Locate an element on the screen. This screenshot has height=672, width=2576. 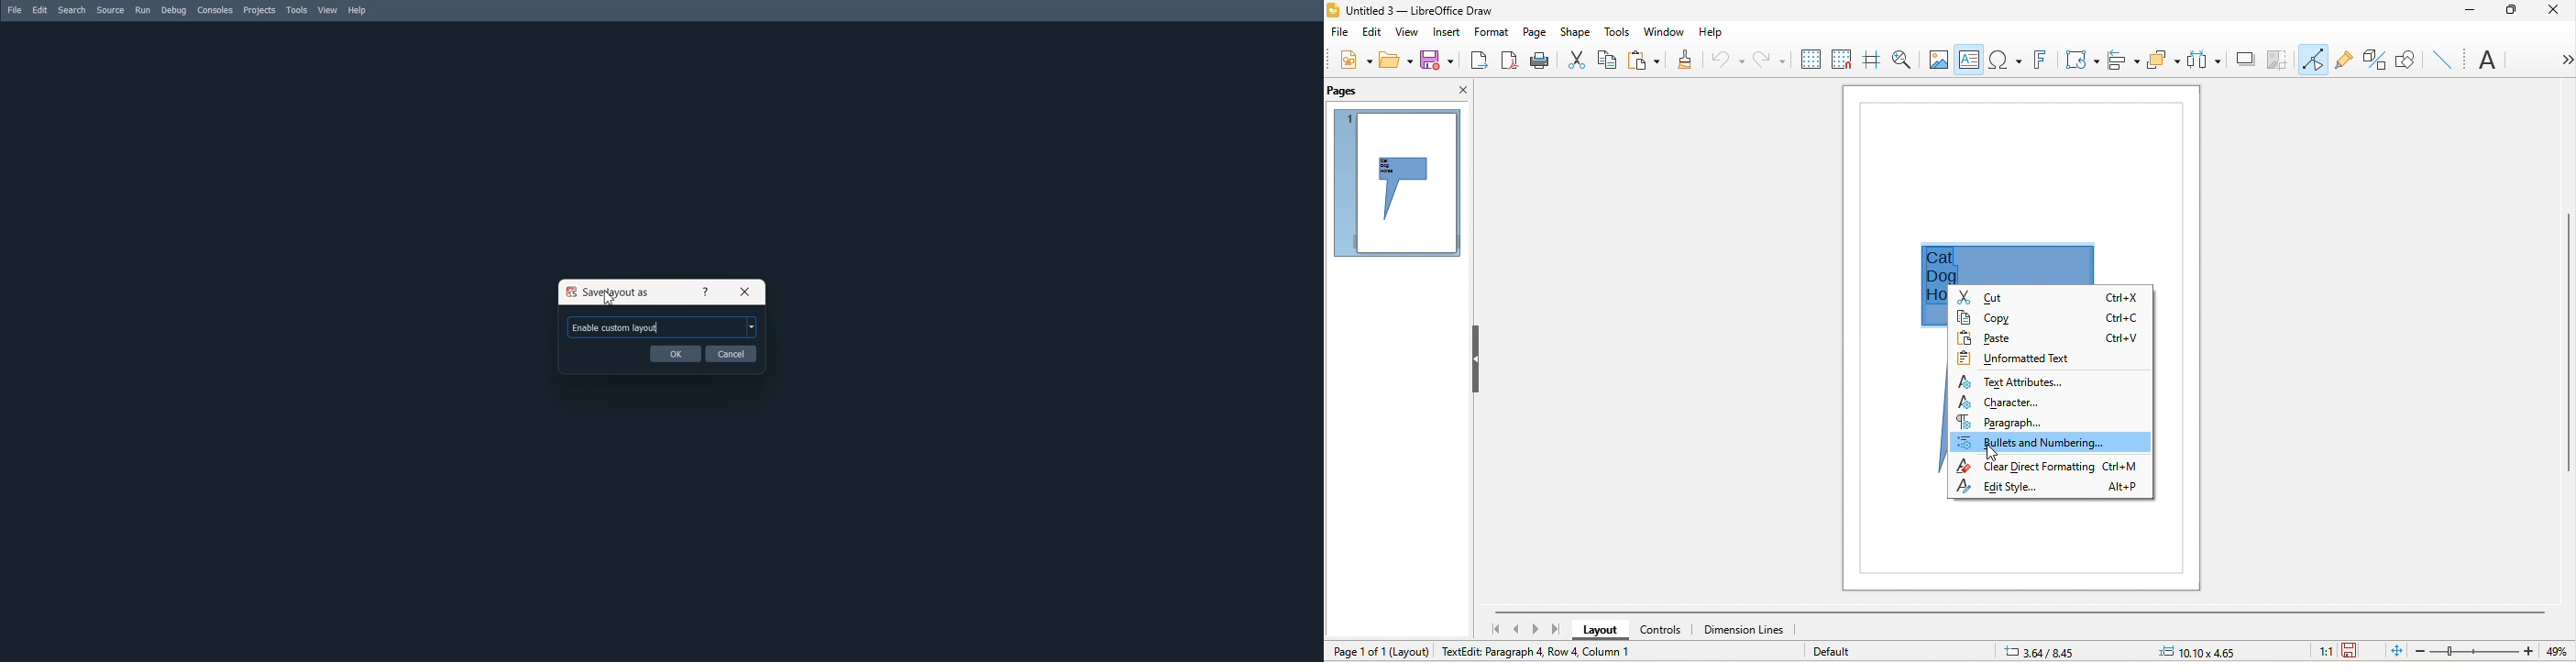
layout is located at coordinates (1595, 631).